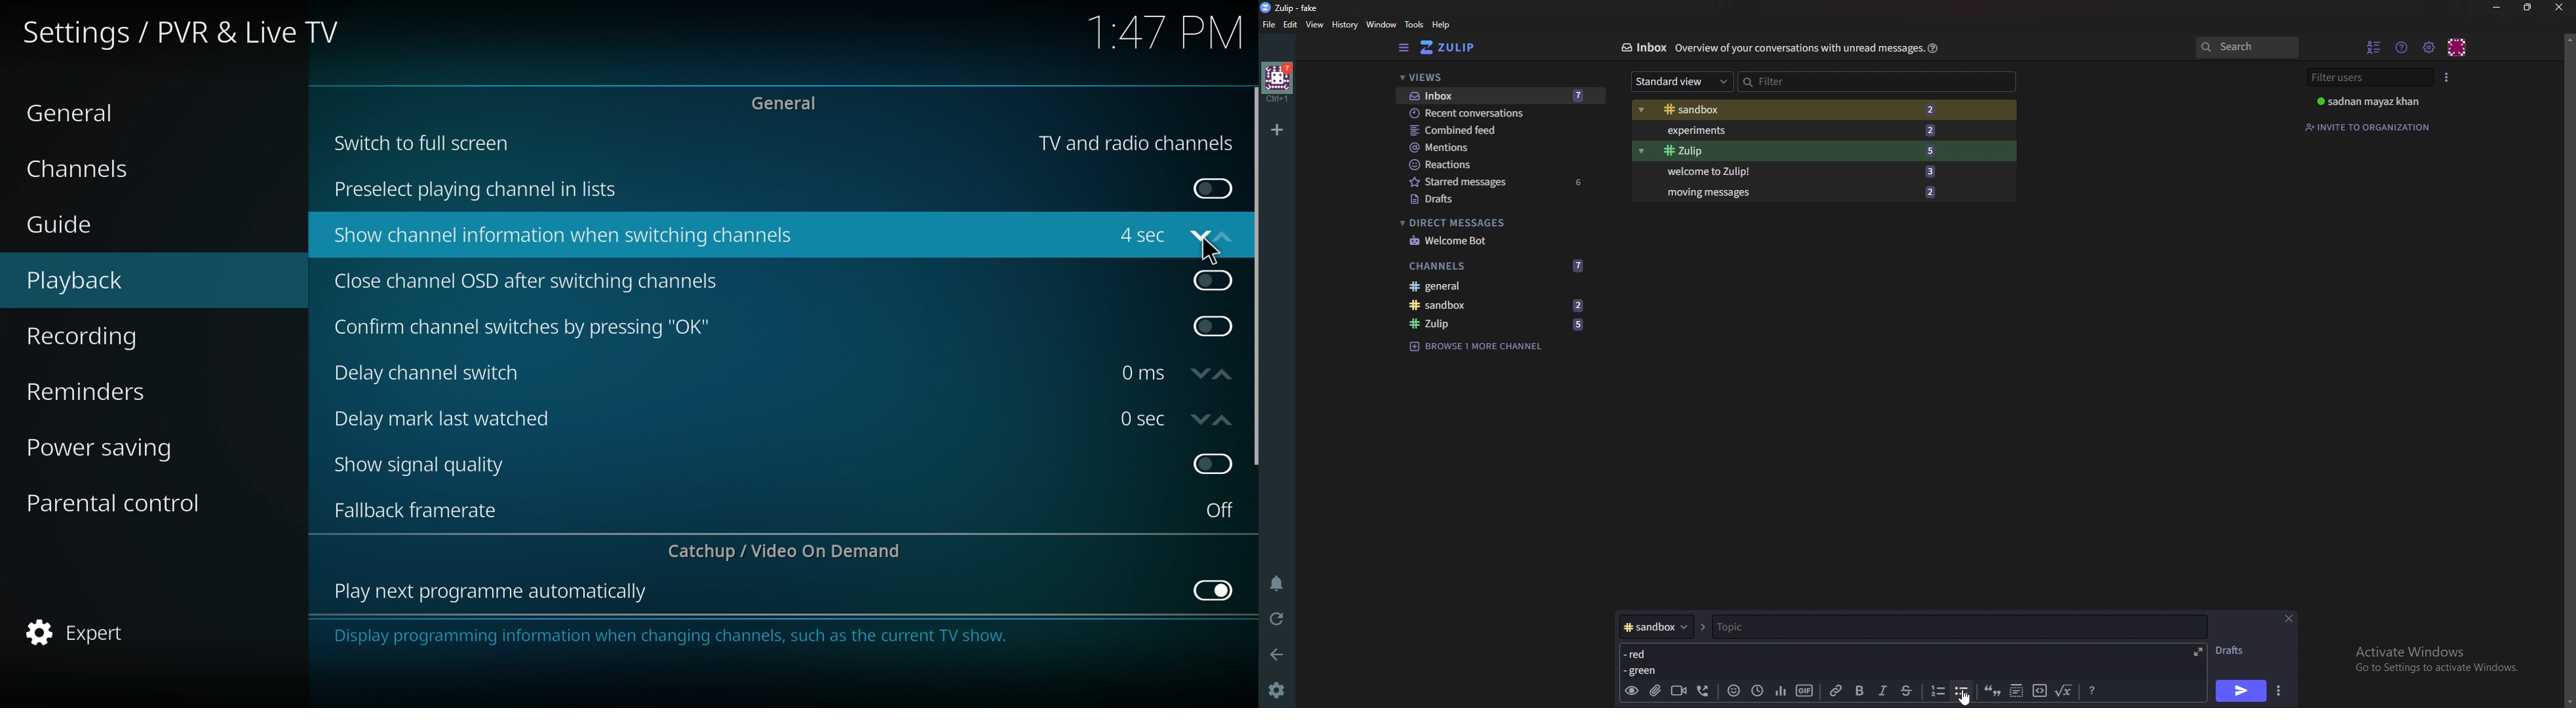 The image size is (2576, 728). I want to click on play next program automatically, so click(492, 593).